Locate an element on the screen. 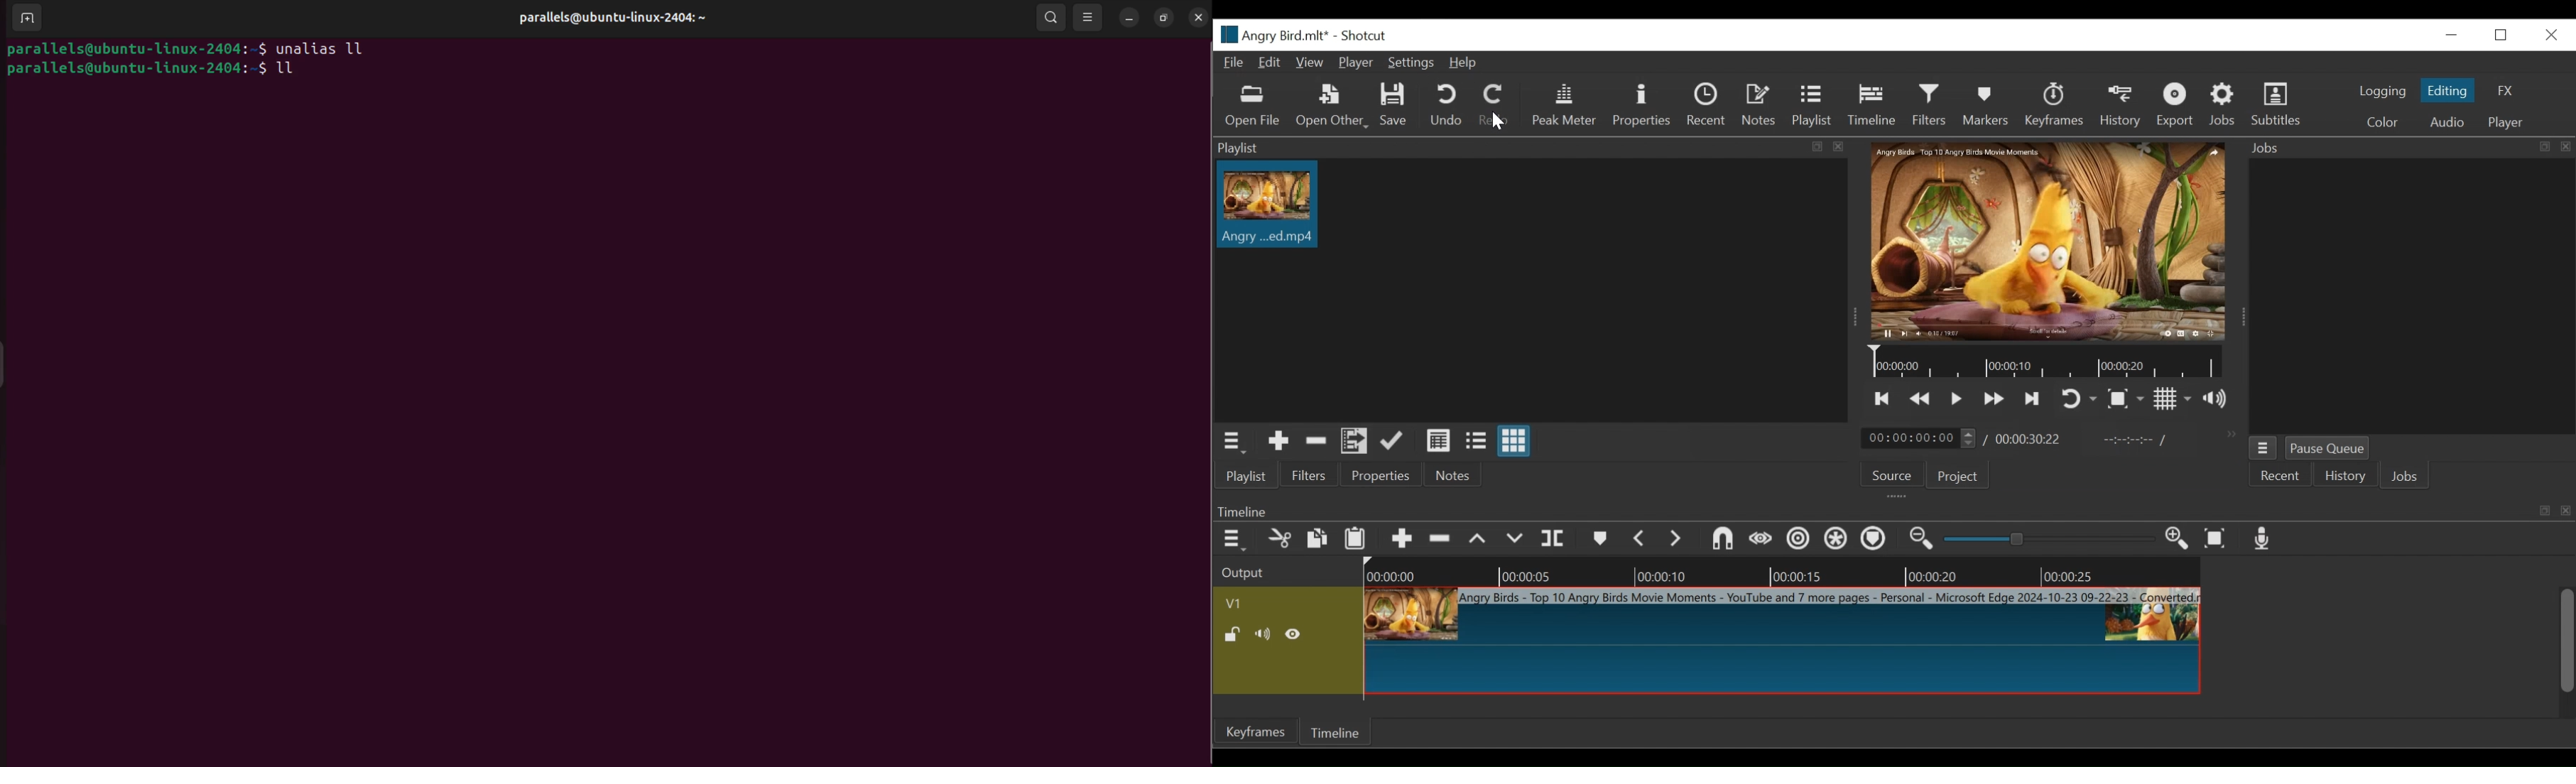 The height and width of the screenshot is (784, 2576). History is located at coordinates (2121, 106).